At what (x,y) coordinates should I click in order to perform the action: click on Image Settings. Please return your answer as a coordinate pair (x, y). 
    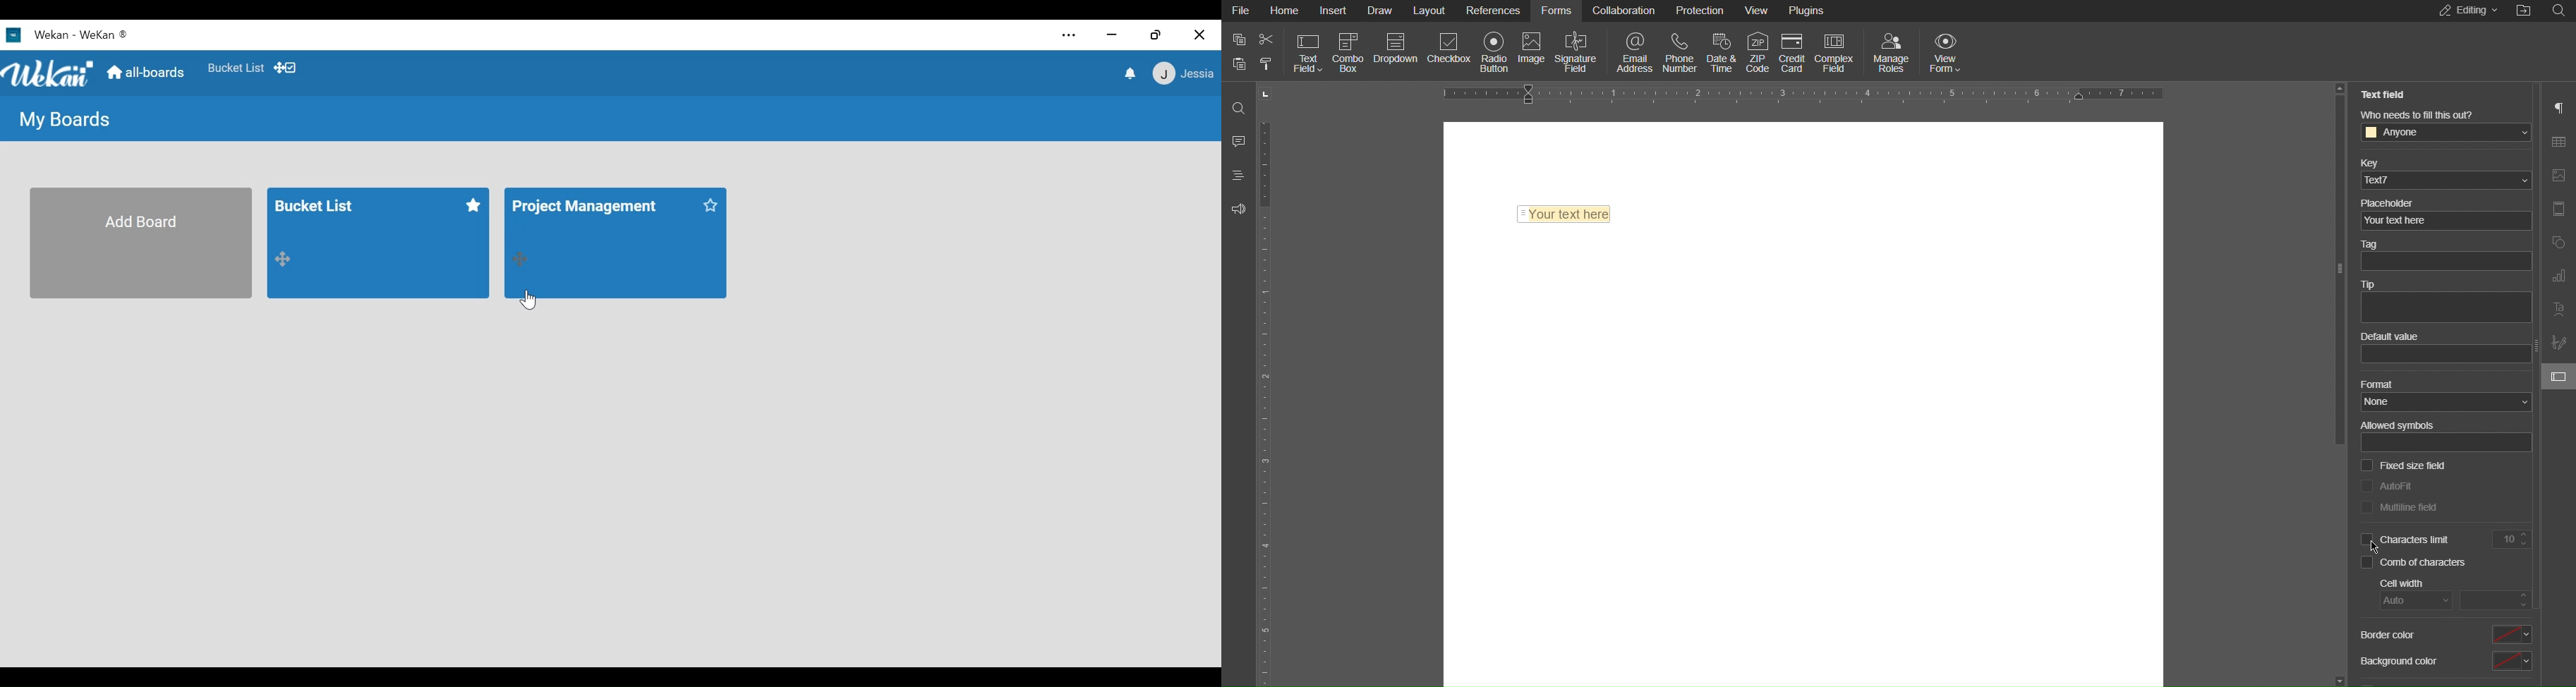
    Looking at the image, I should click on (2558, 176).